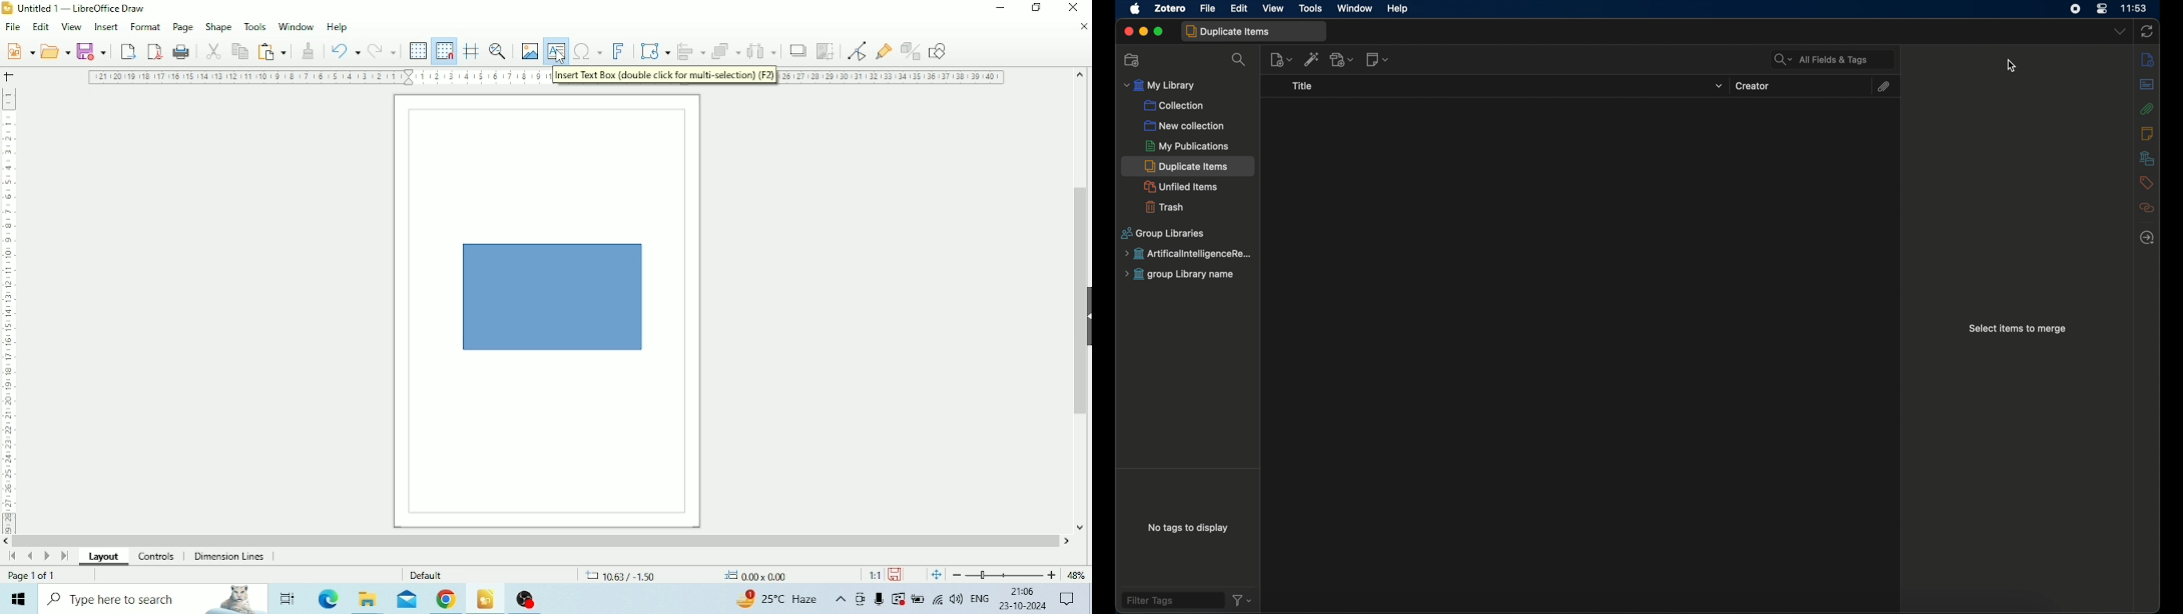  I want to click on All Fields & Tags, so click(1825, 59).